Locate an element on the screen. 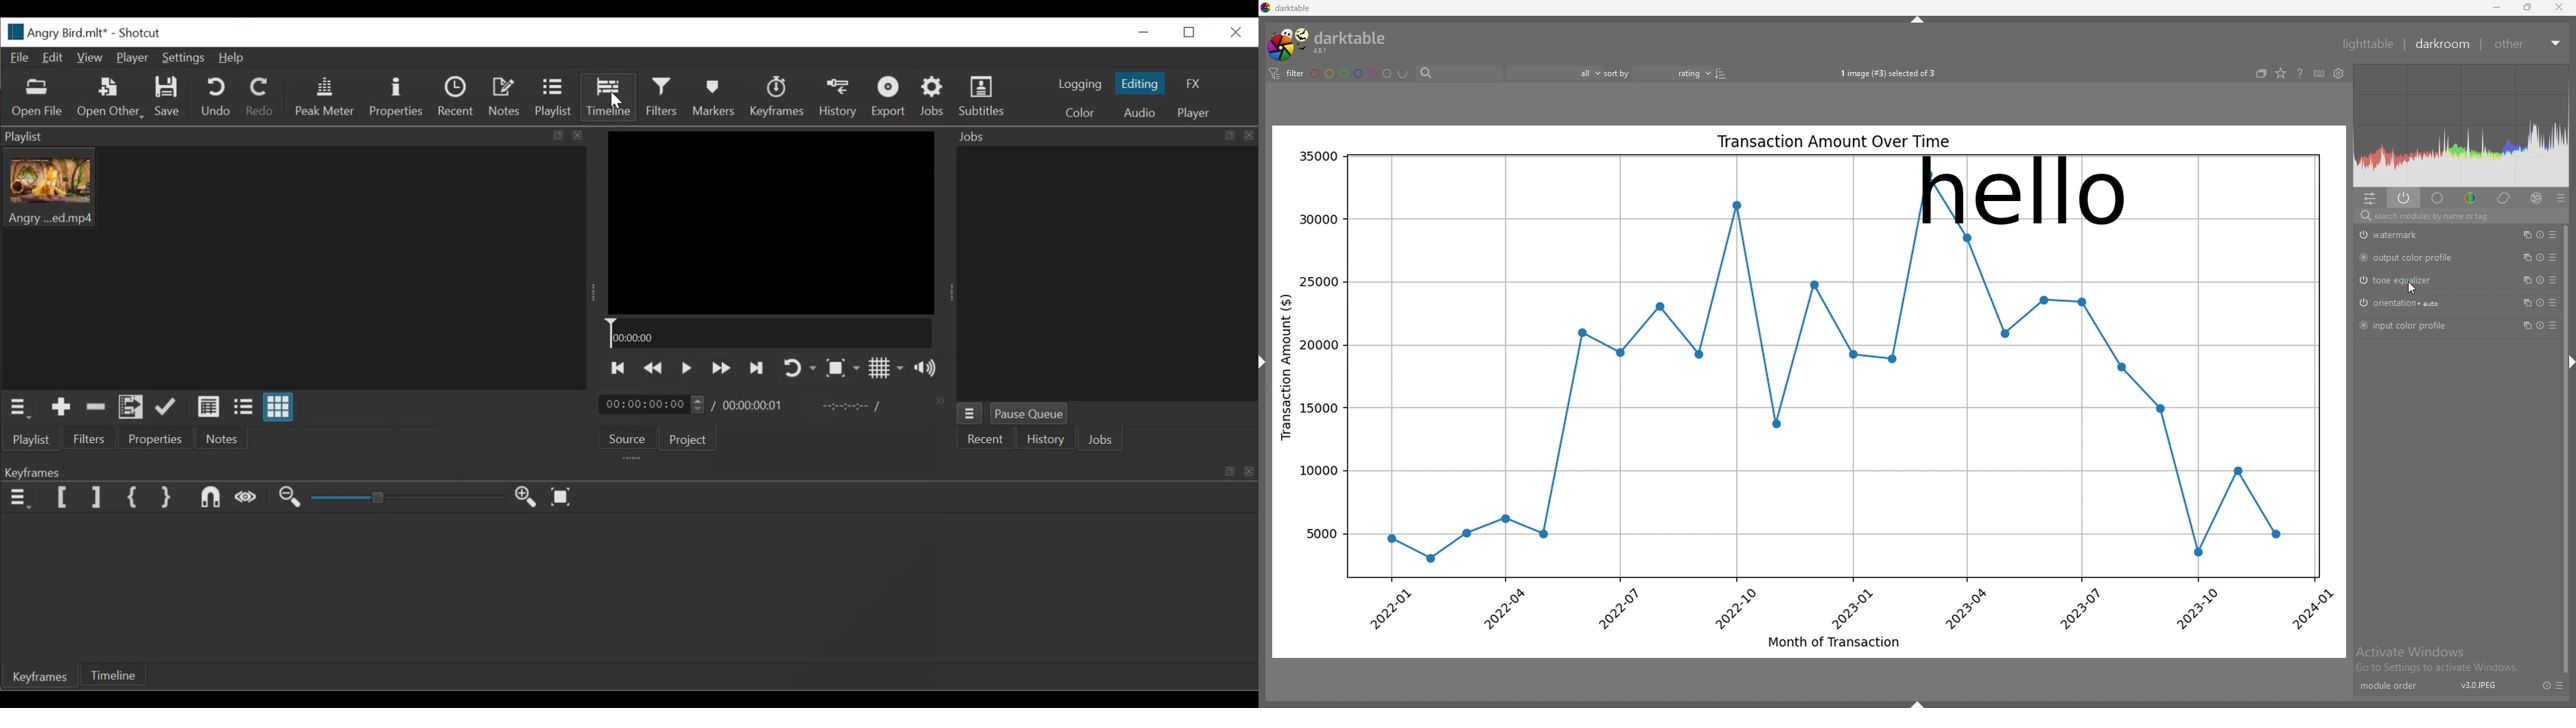 Image resolution: width=2576 pixels, height=728 pixels. History is located at coordinates (839, 99).